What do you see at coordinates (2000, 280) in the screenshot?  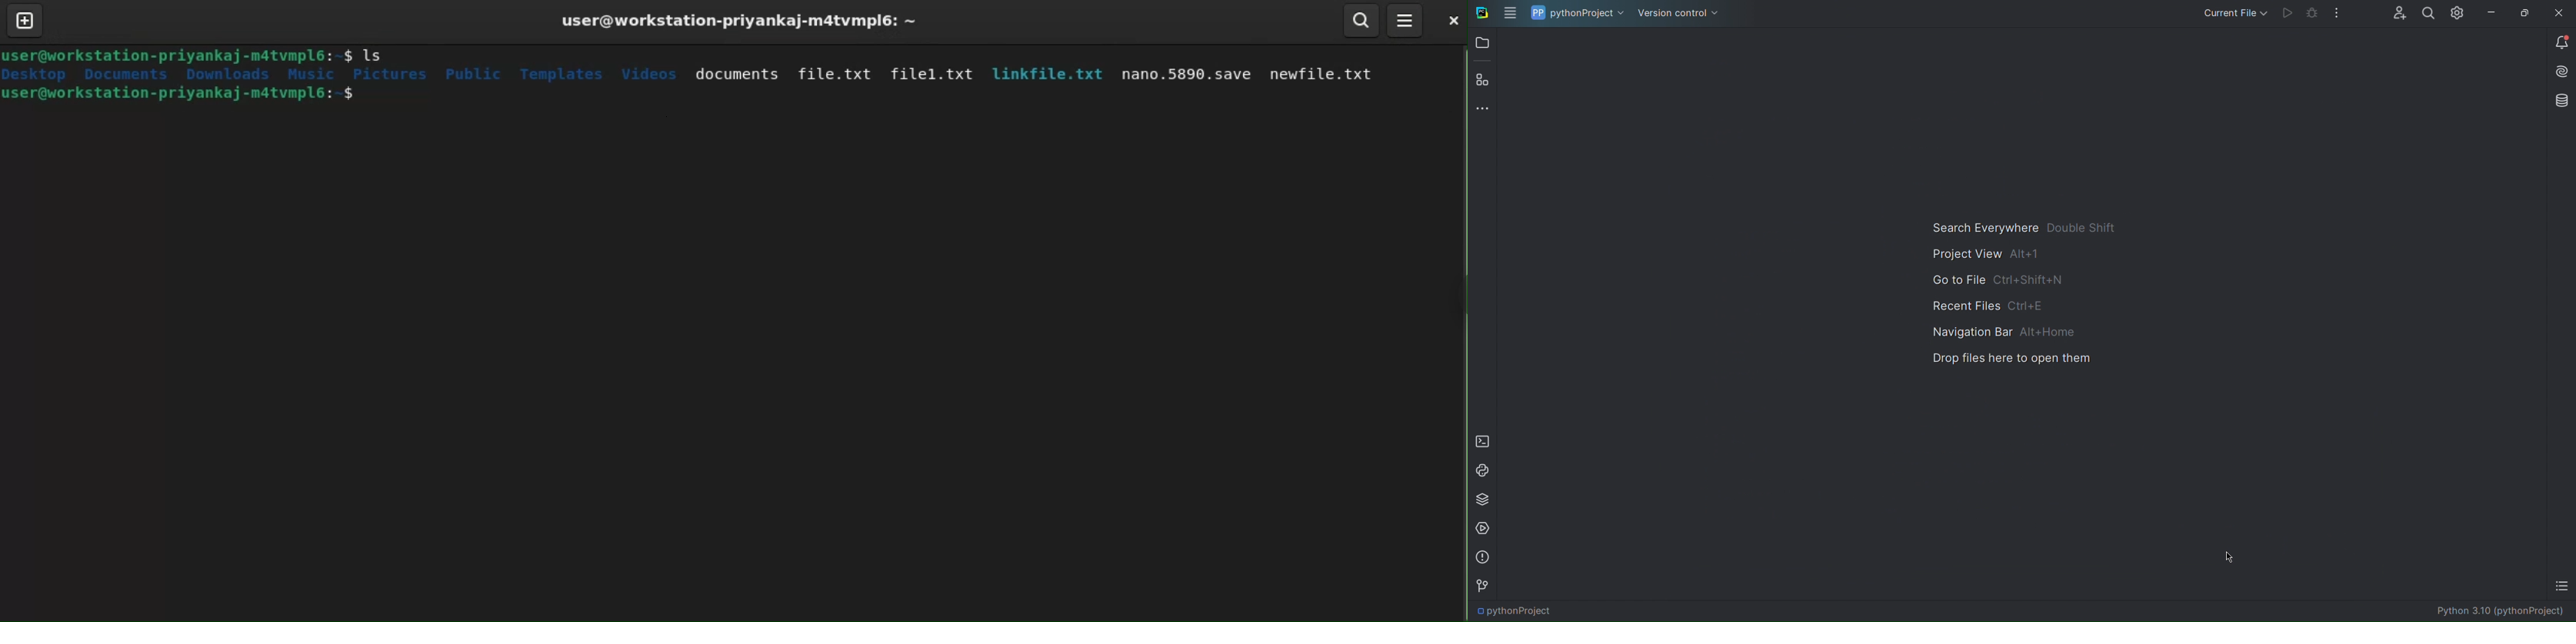 I see `Go to File` at bounding box center [2000, 280].